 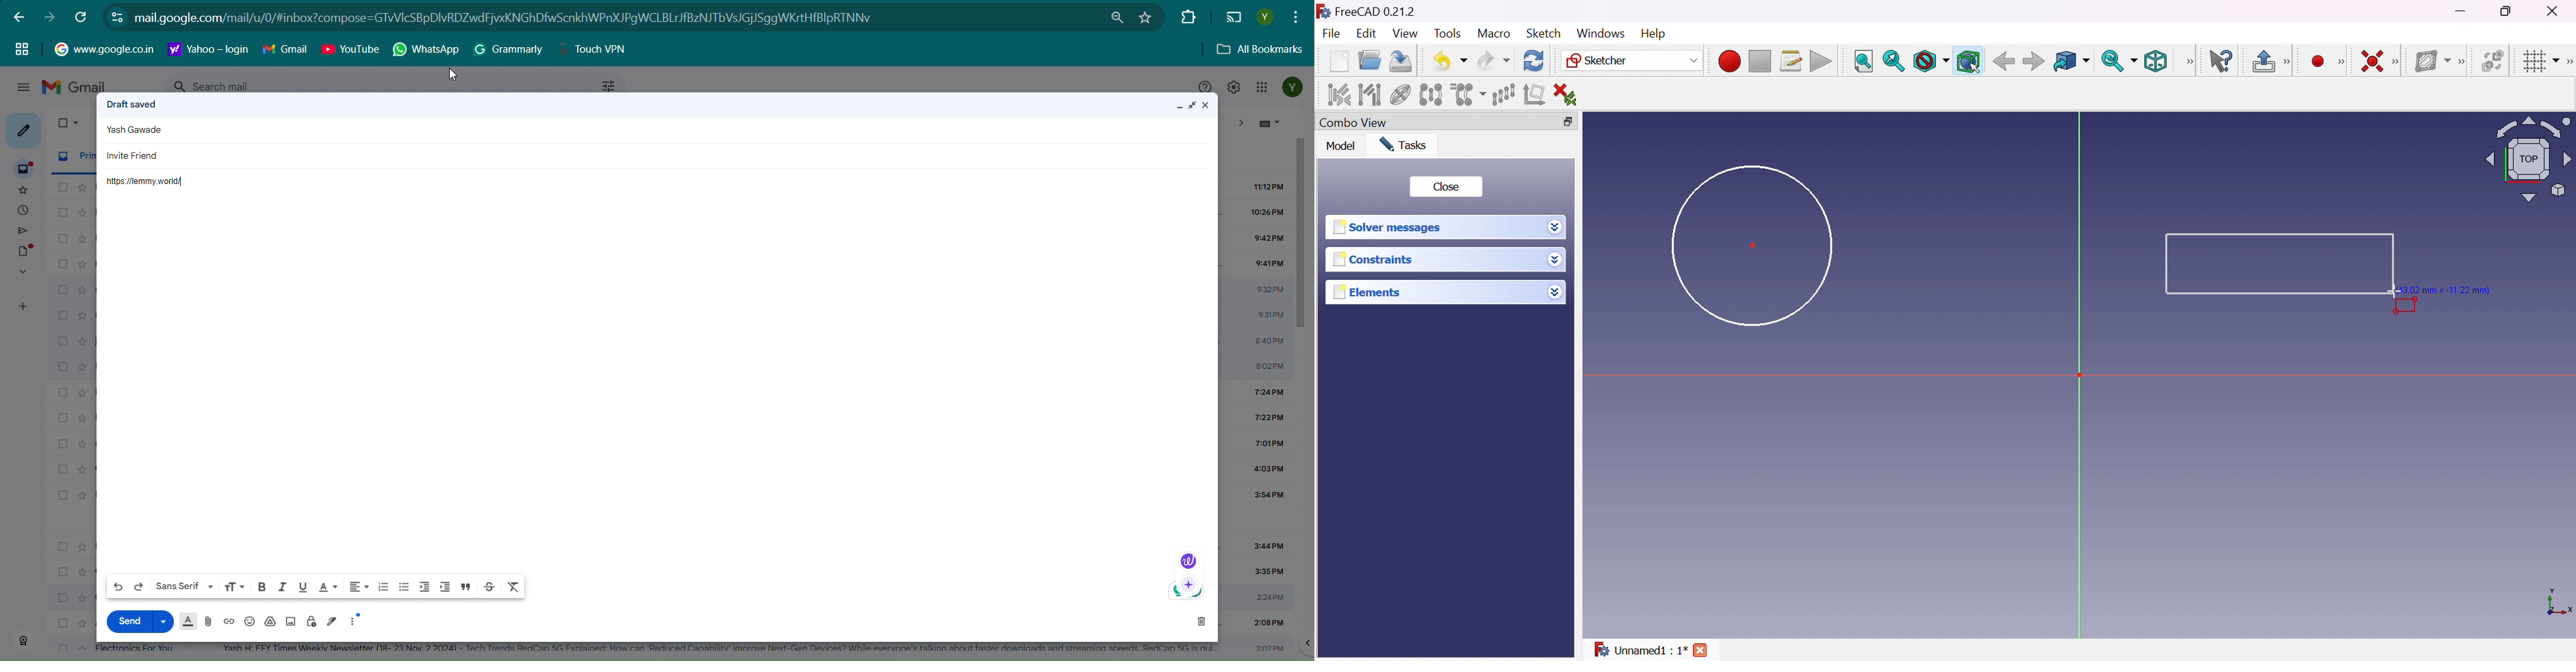 What do you see at coordinates (1370, 93) in the screenshot?
I see `Select associated geometry` at bounding box center [1370, 93].